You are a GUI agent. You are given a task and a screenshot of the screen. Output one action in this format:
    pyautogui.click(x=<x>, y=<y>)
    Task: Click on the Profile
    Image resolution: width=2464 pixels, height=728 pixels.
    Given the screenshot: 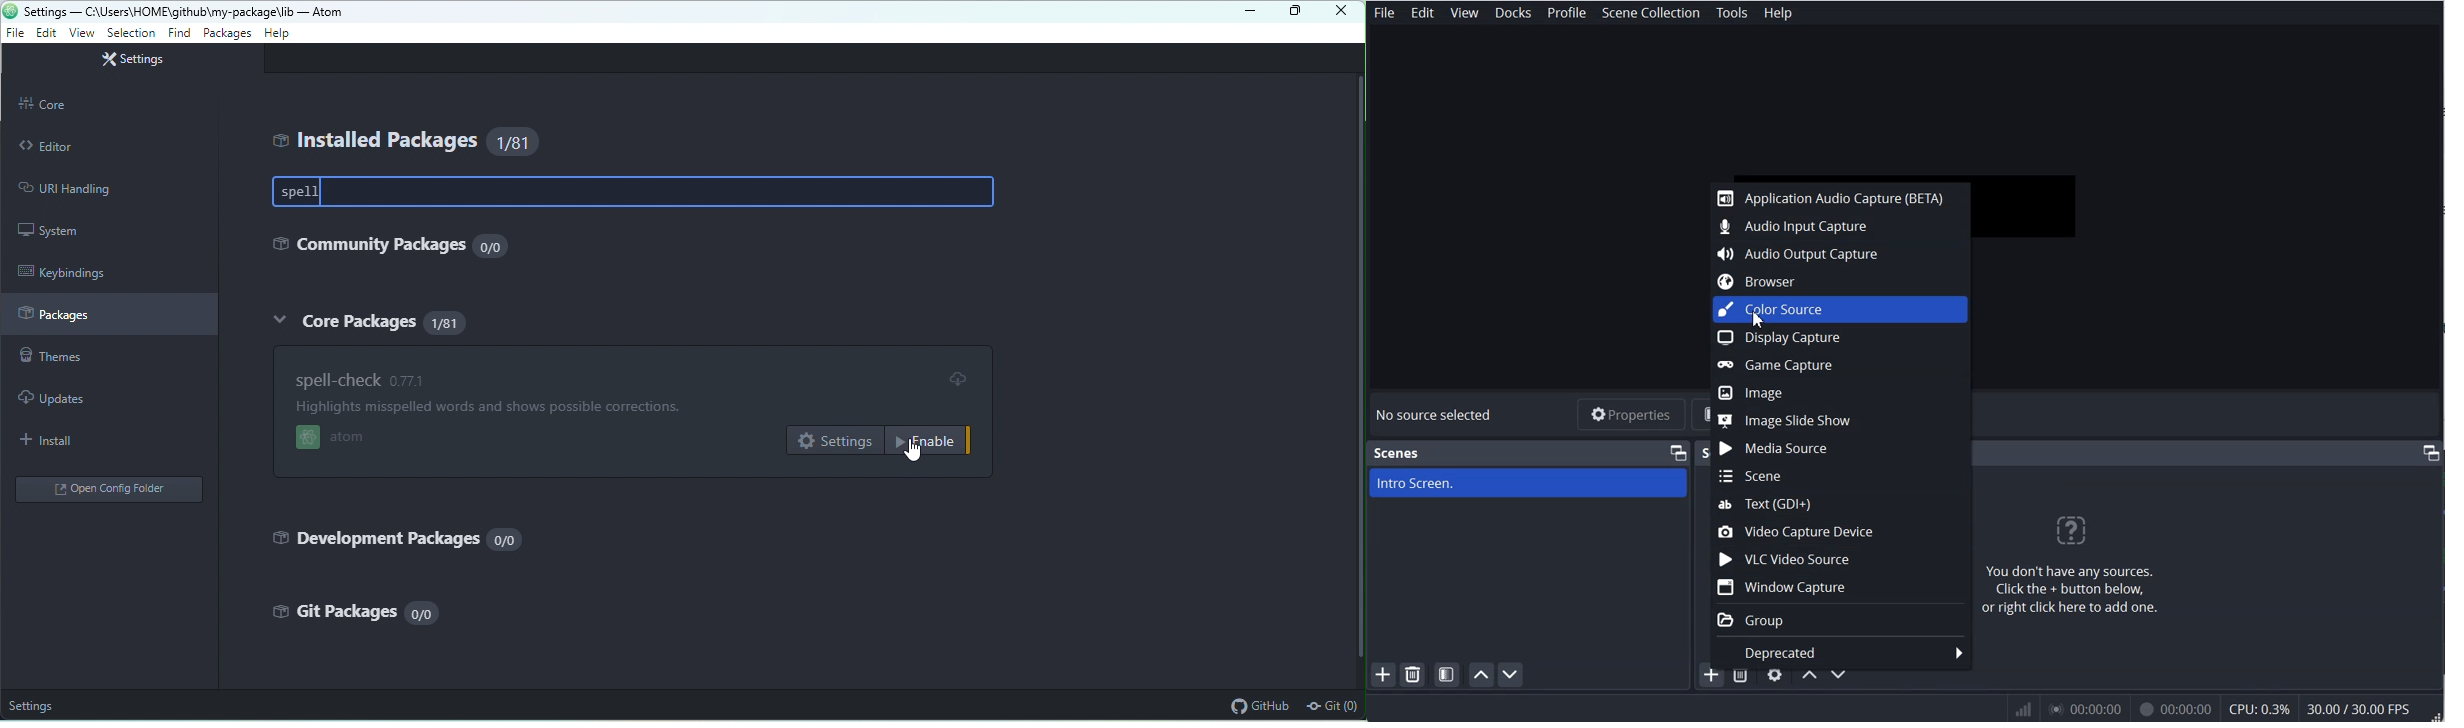 What is the action you would take?
    pyautogui.click(x=1566, y=13)
    